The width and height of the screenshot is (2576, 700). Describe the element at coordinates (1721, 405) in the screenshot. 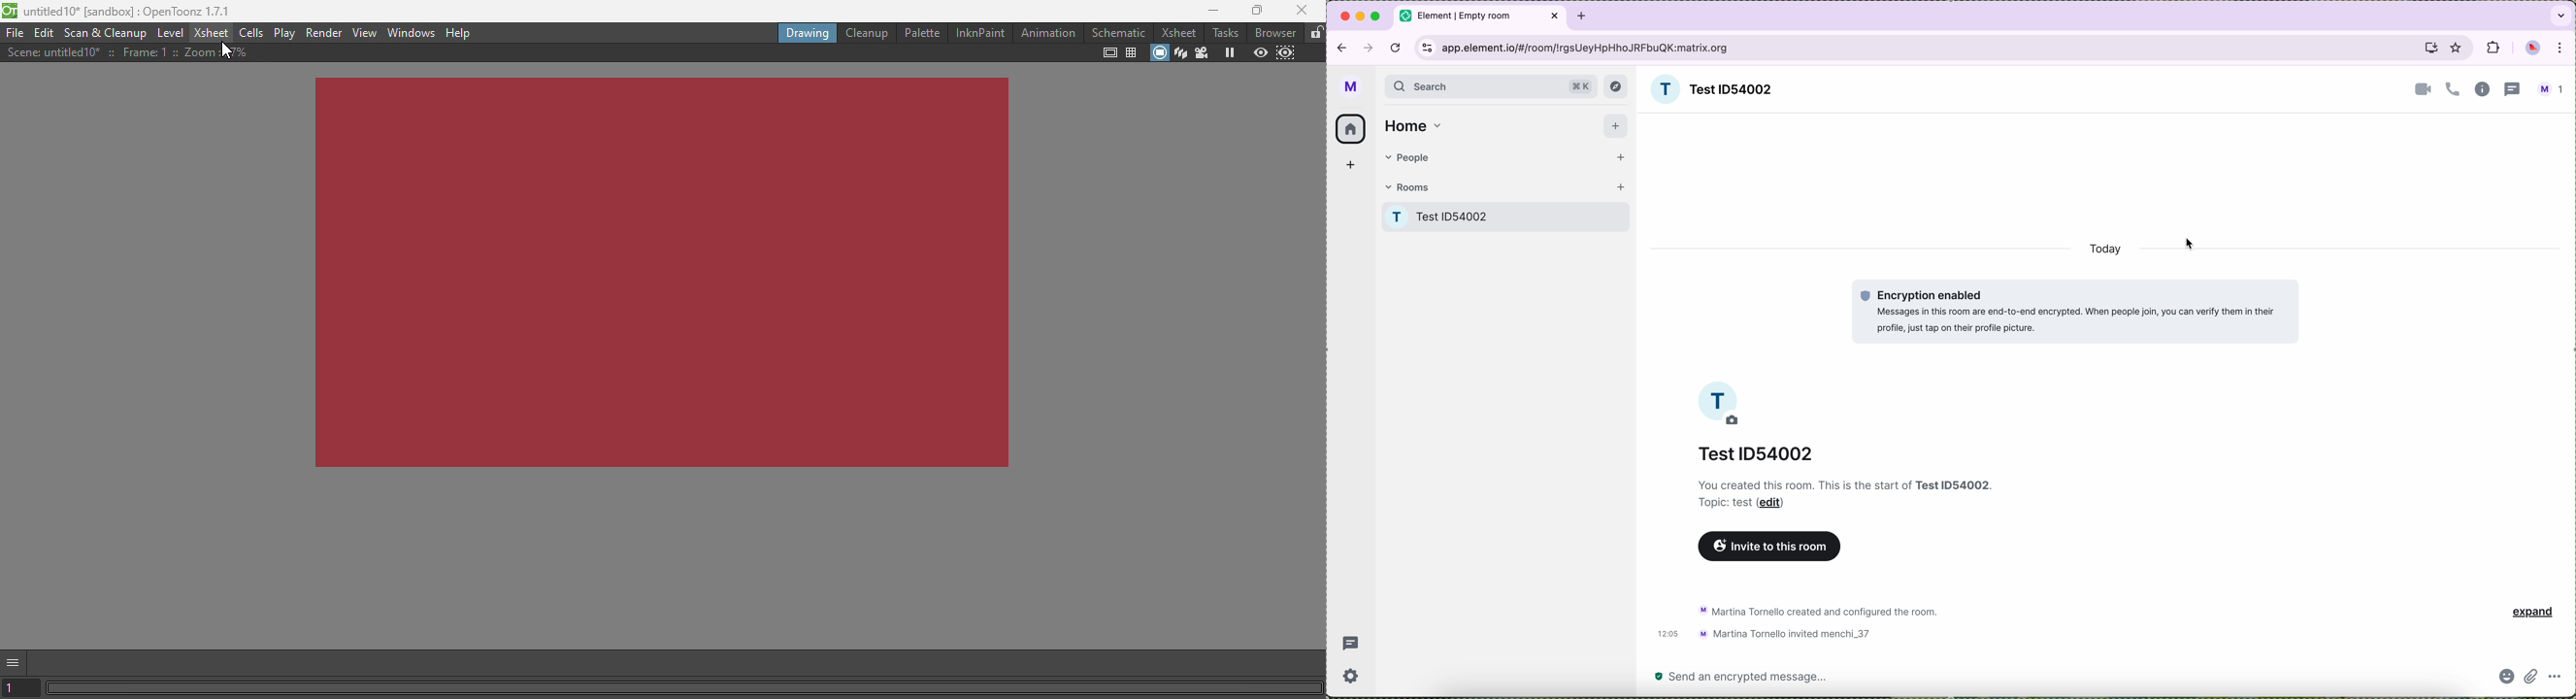

I see `profile image` at that location.